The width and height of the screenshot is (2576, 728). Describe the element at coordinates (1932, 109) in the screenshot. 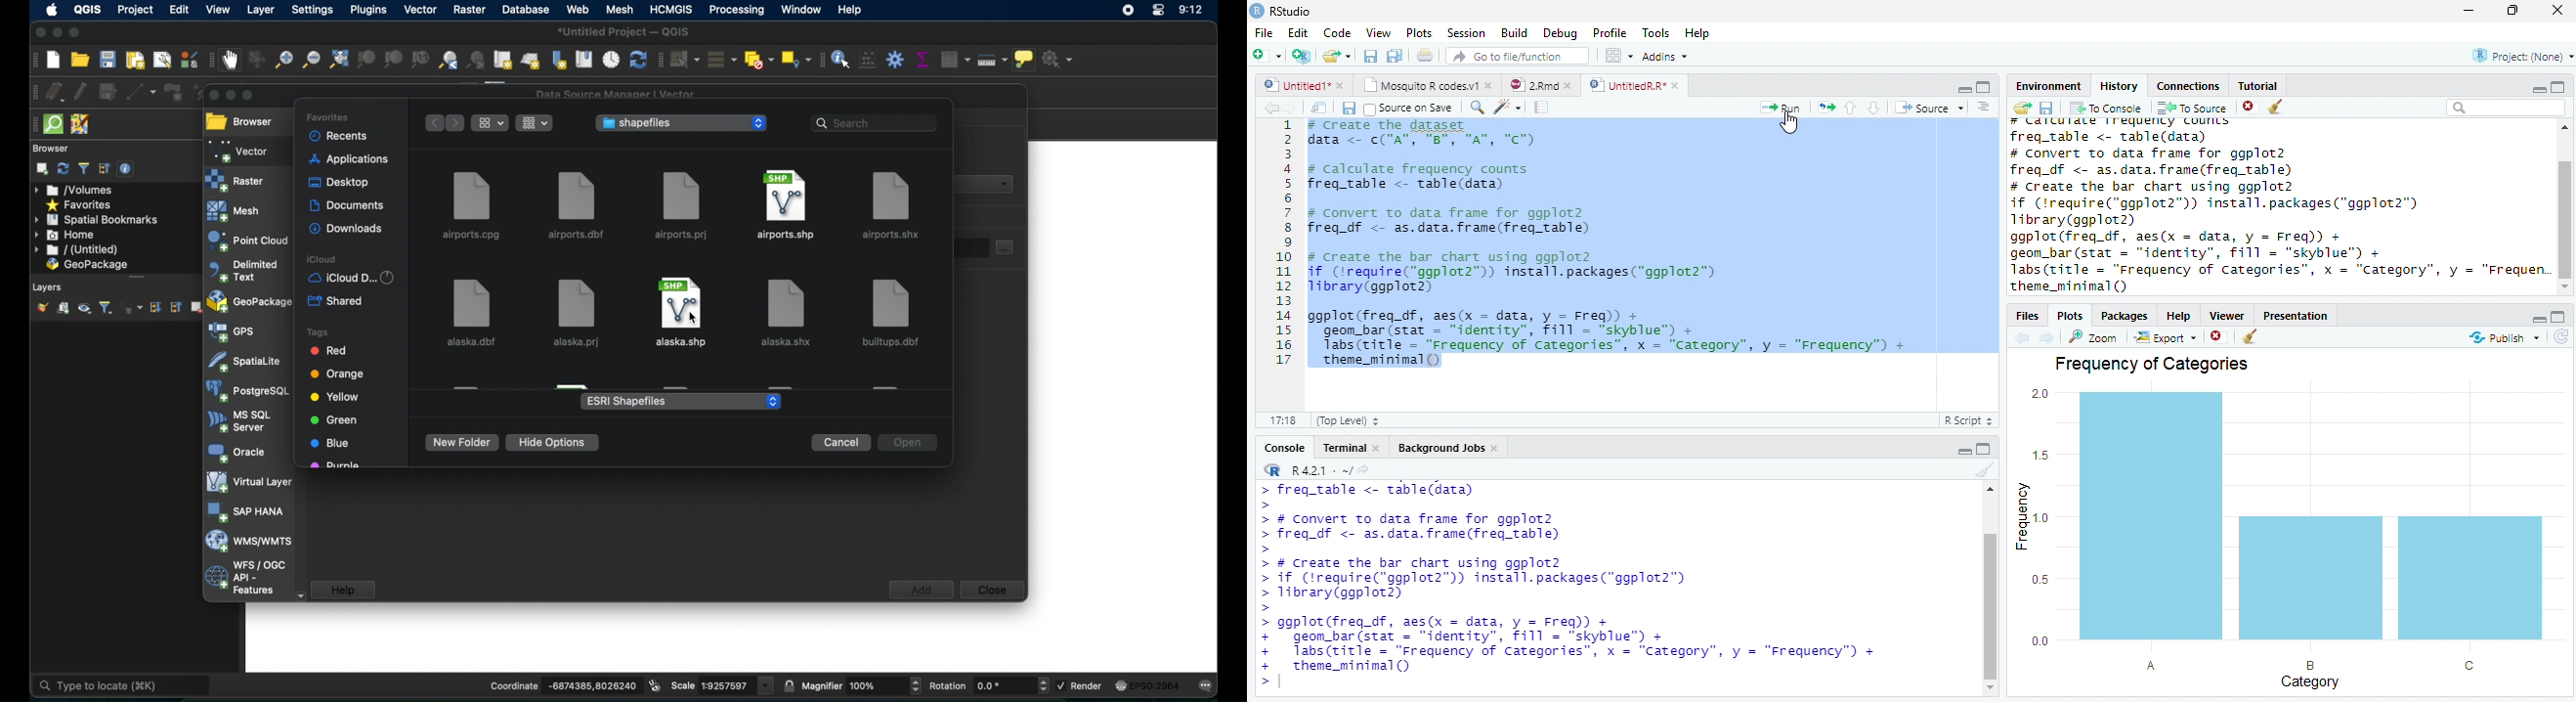

I see `Source` at that location.